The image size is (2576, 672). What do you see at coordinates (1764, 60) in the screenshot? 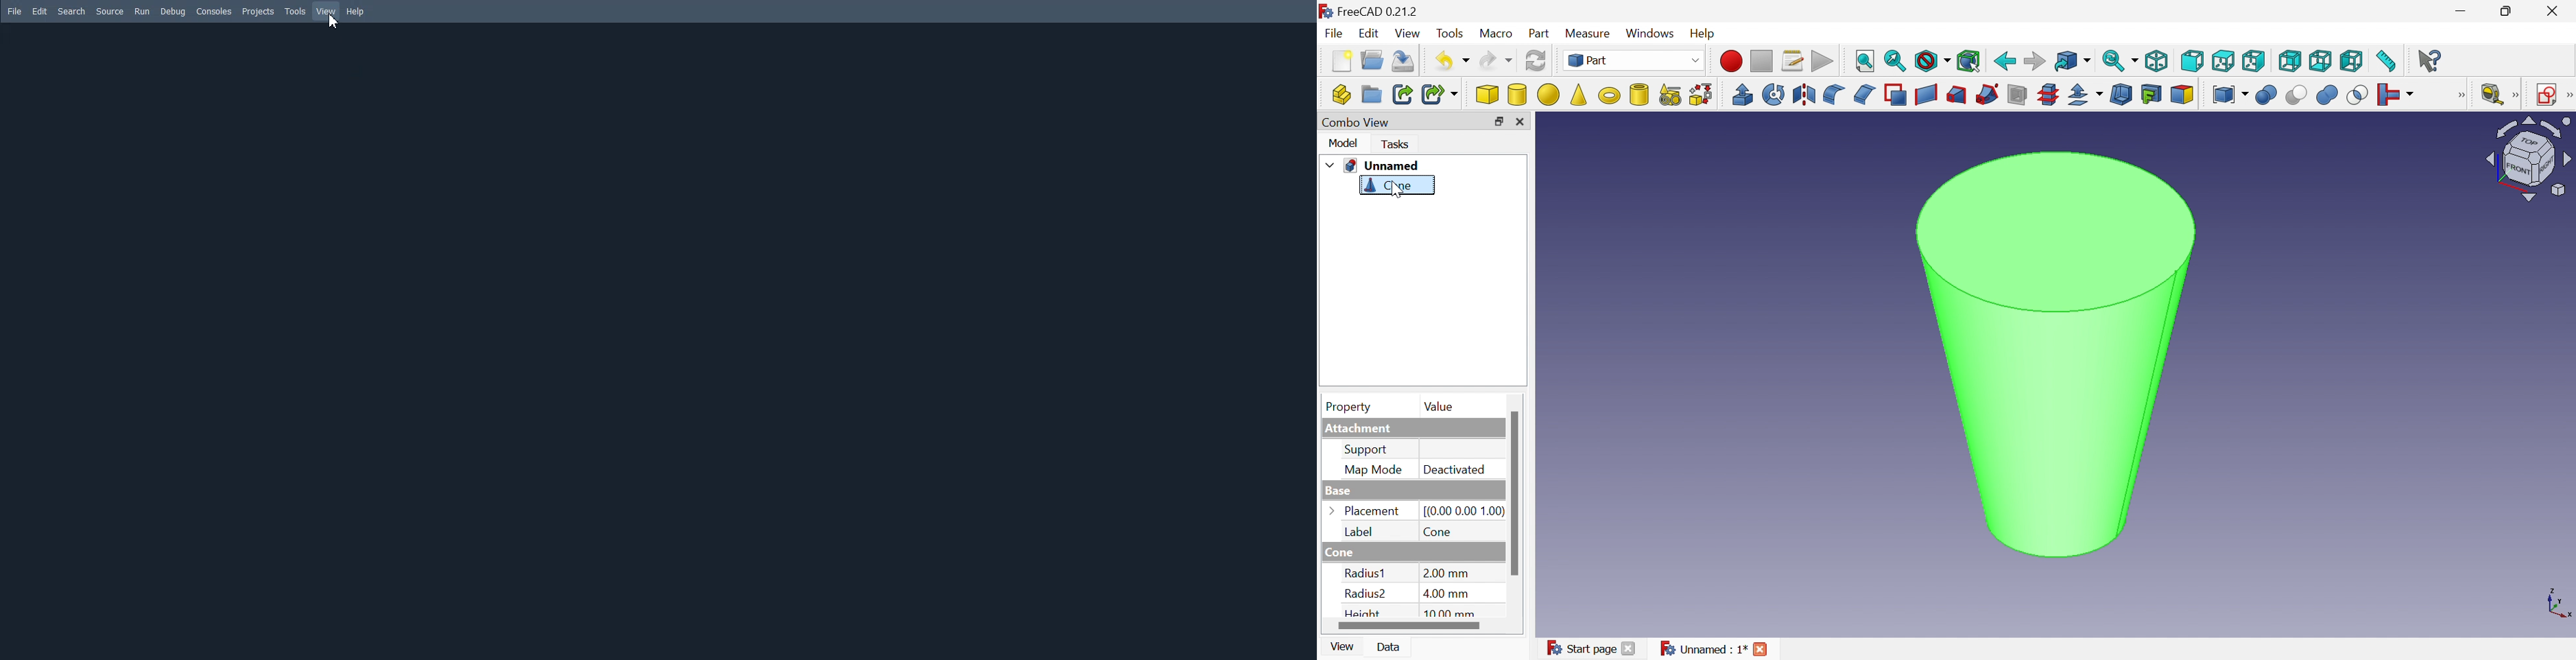
I see `Stop macro recording` at bounding box center [1764, 60].